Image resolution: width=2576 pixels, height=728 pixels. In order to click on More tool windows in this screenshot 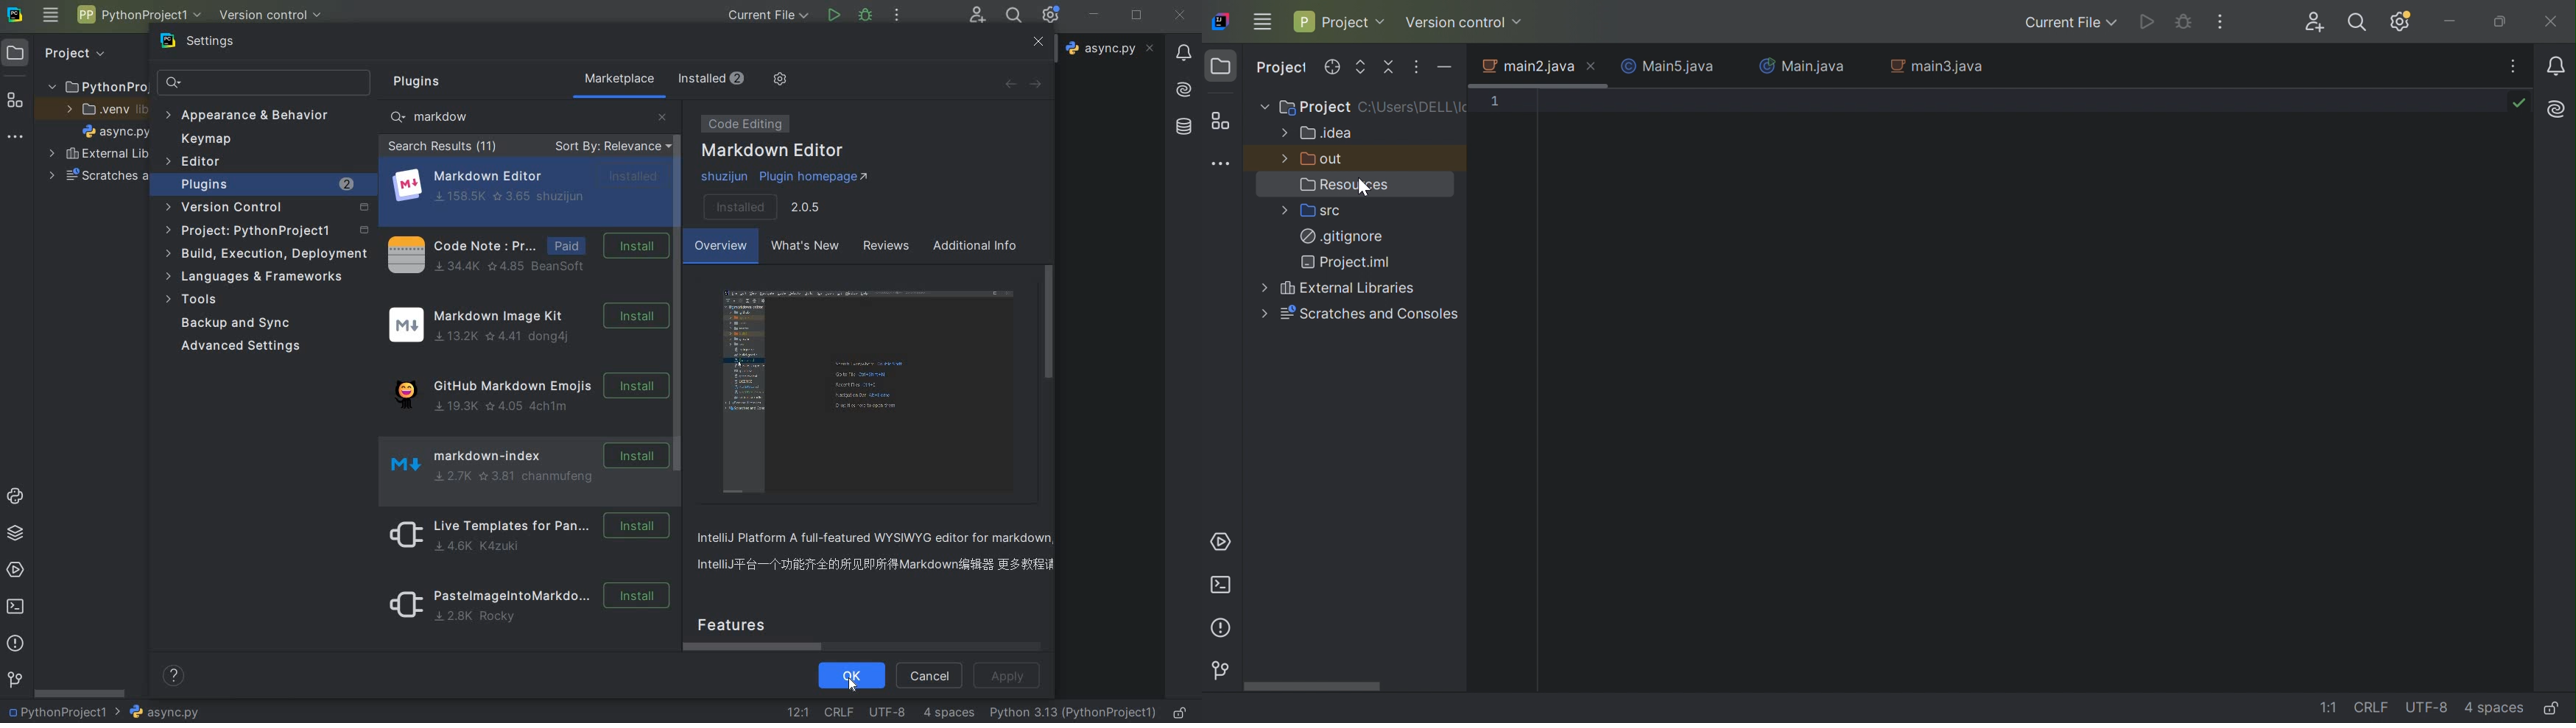, I will do `click(1225, 164)`.